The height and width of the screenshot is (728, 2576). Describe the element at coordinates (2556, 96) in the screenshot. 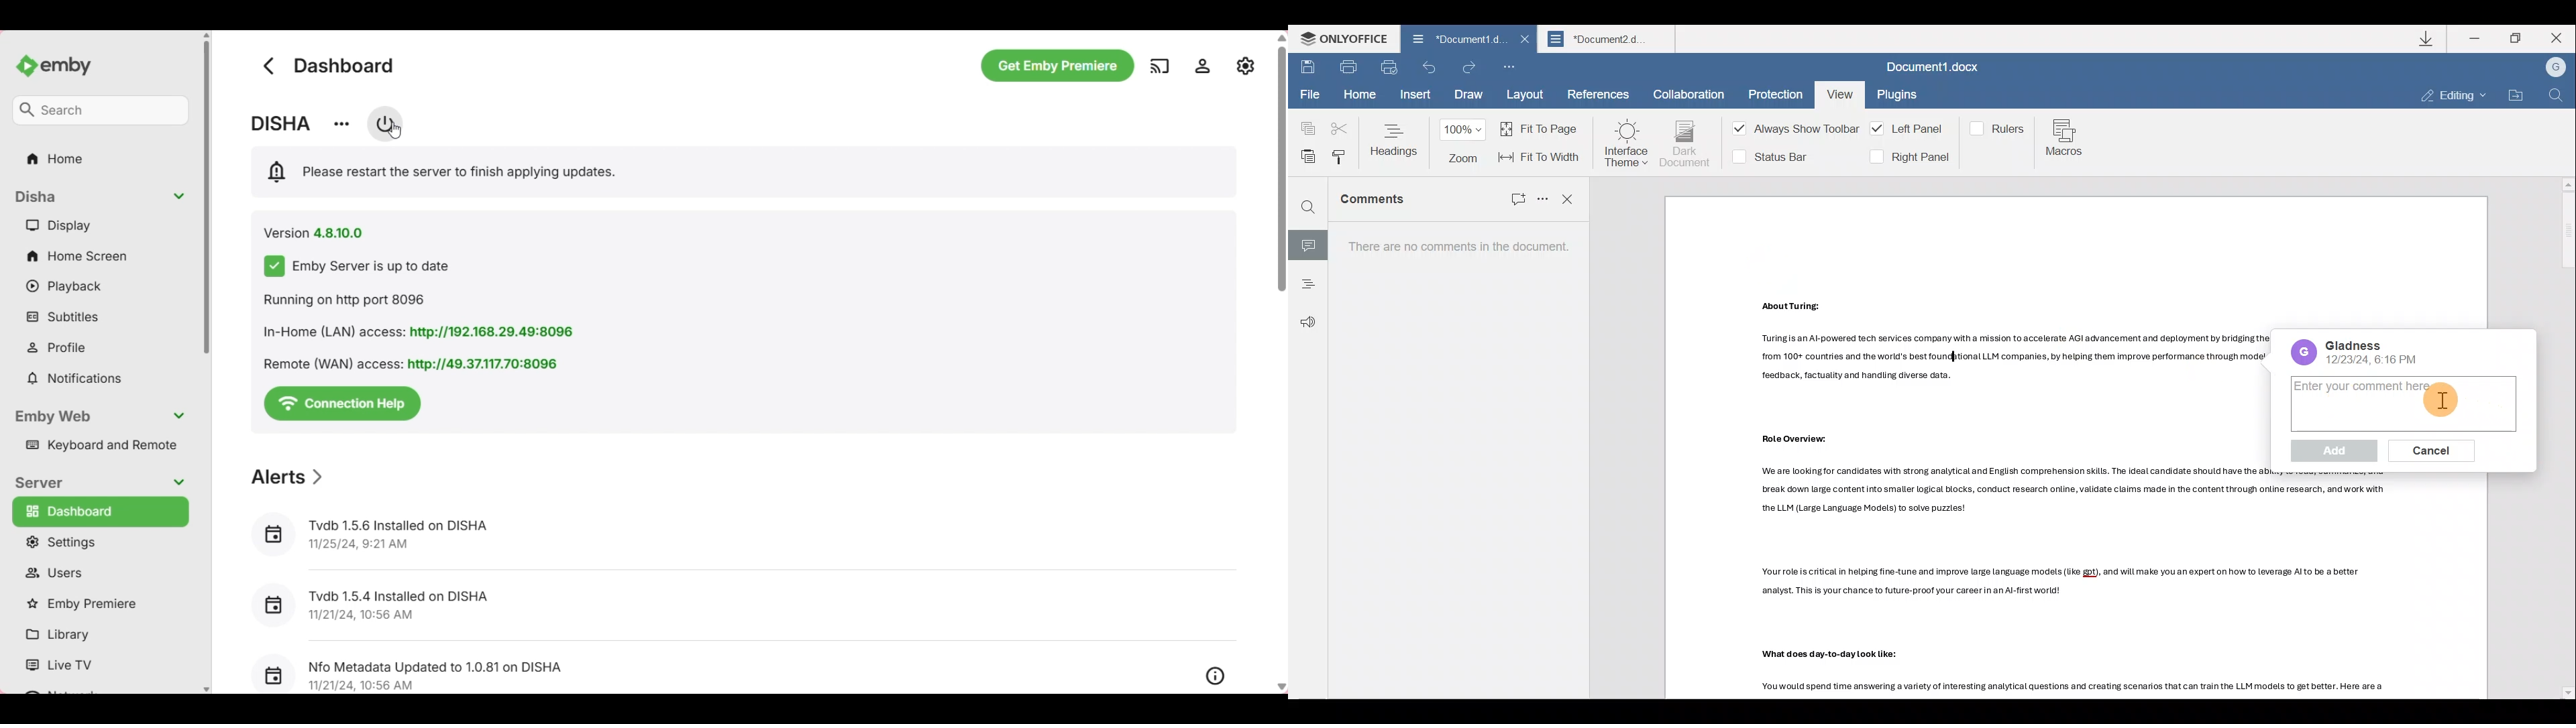

I see `Find` at that location.